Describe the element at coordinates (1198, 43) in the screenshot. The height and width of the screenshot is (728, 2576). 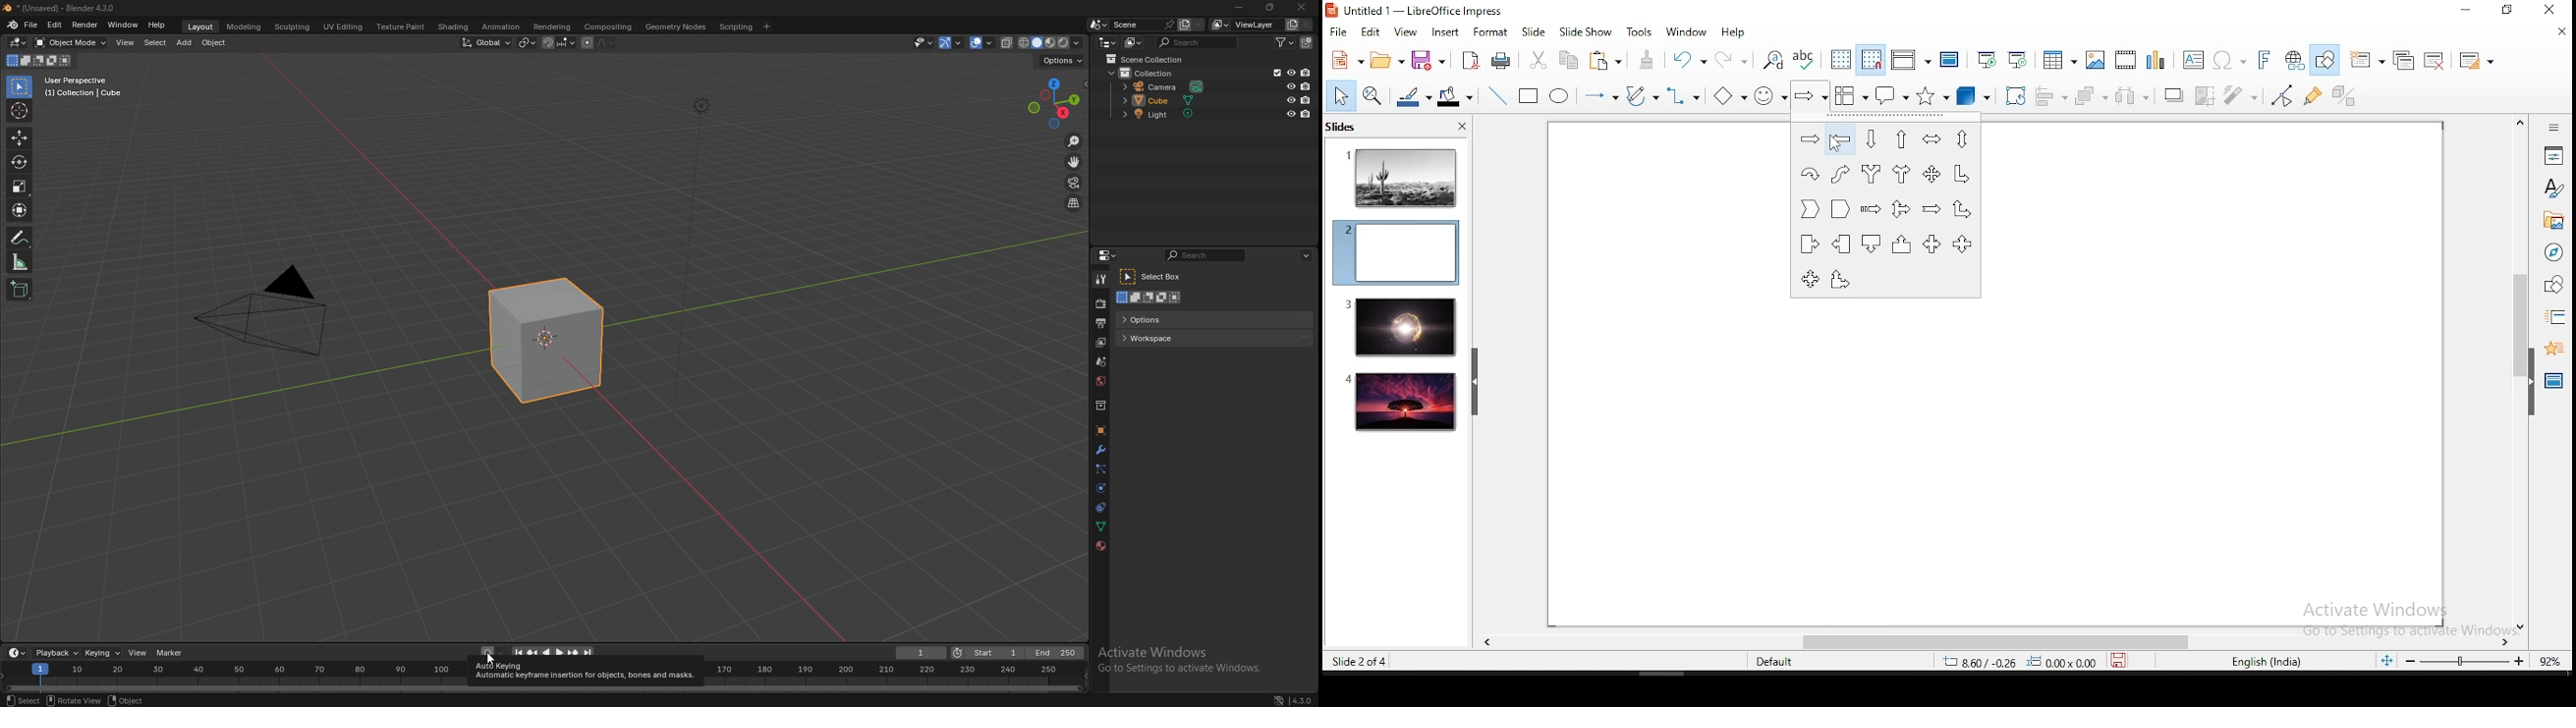
I see `search` at that location.